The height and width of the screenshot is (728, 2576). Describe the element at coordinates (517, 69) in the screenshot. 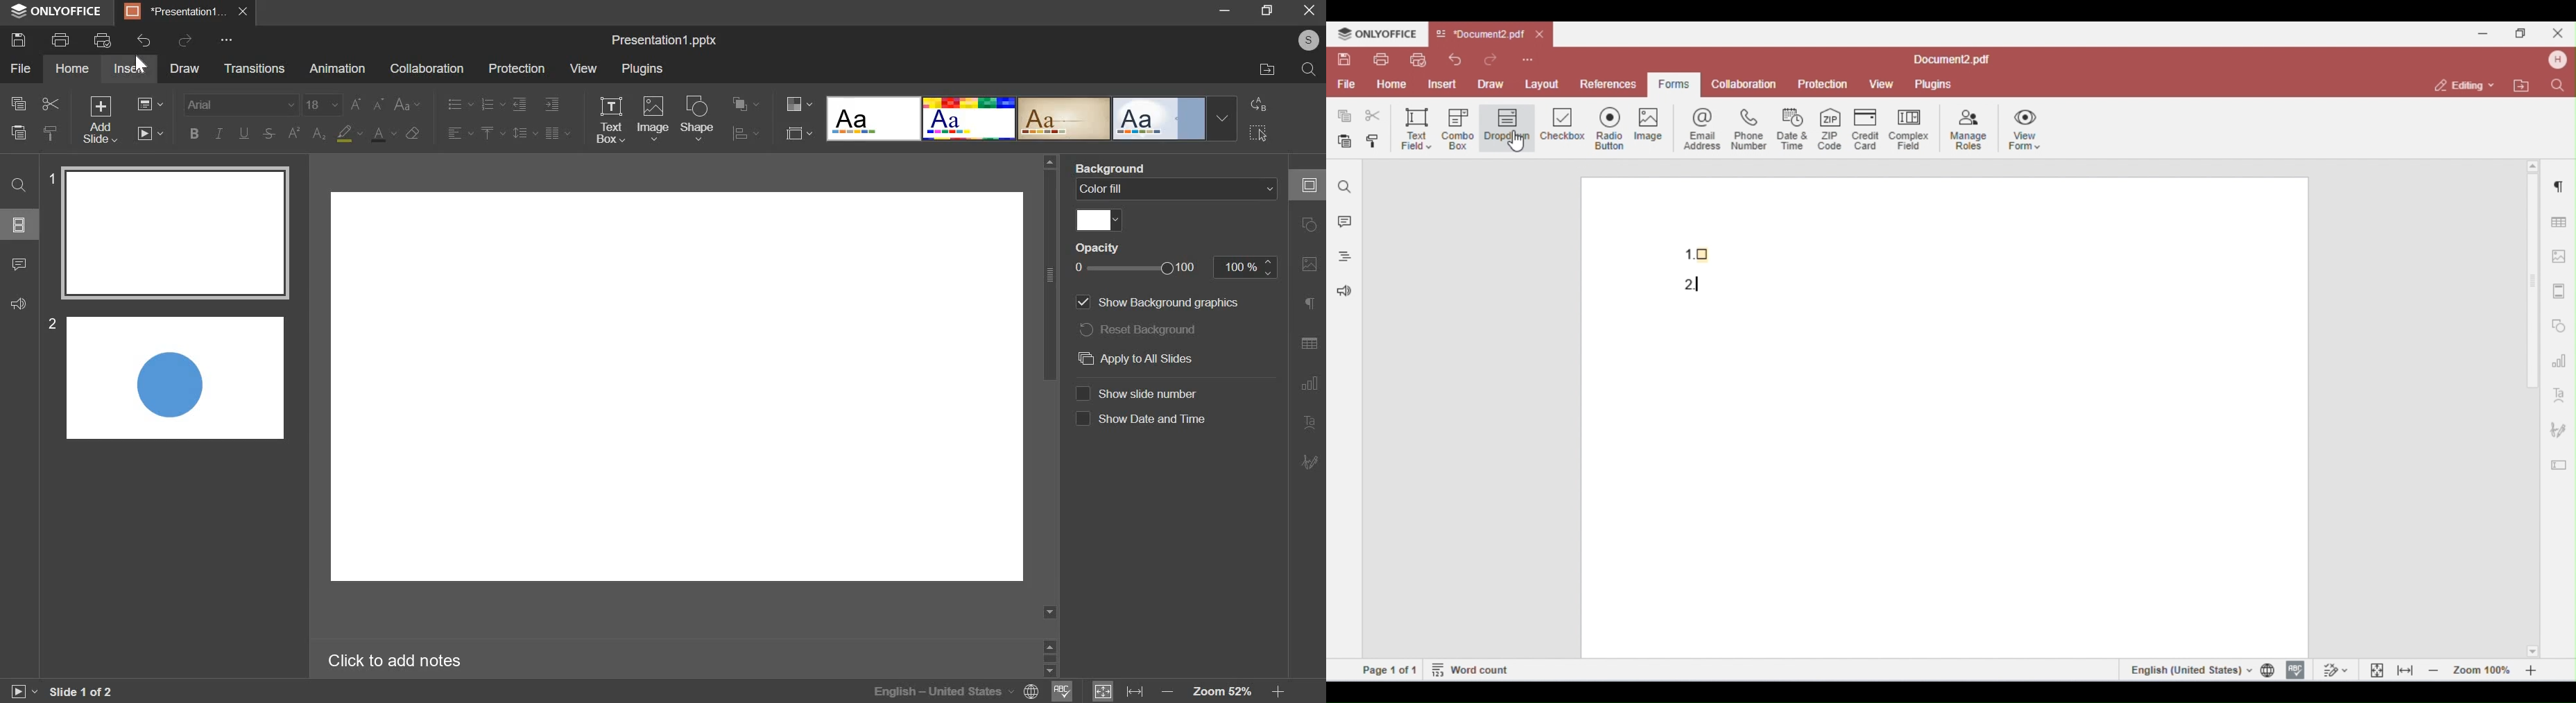

I see `protection` at that location.